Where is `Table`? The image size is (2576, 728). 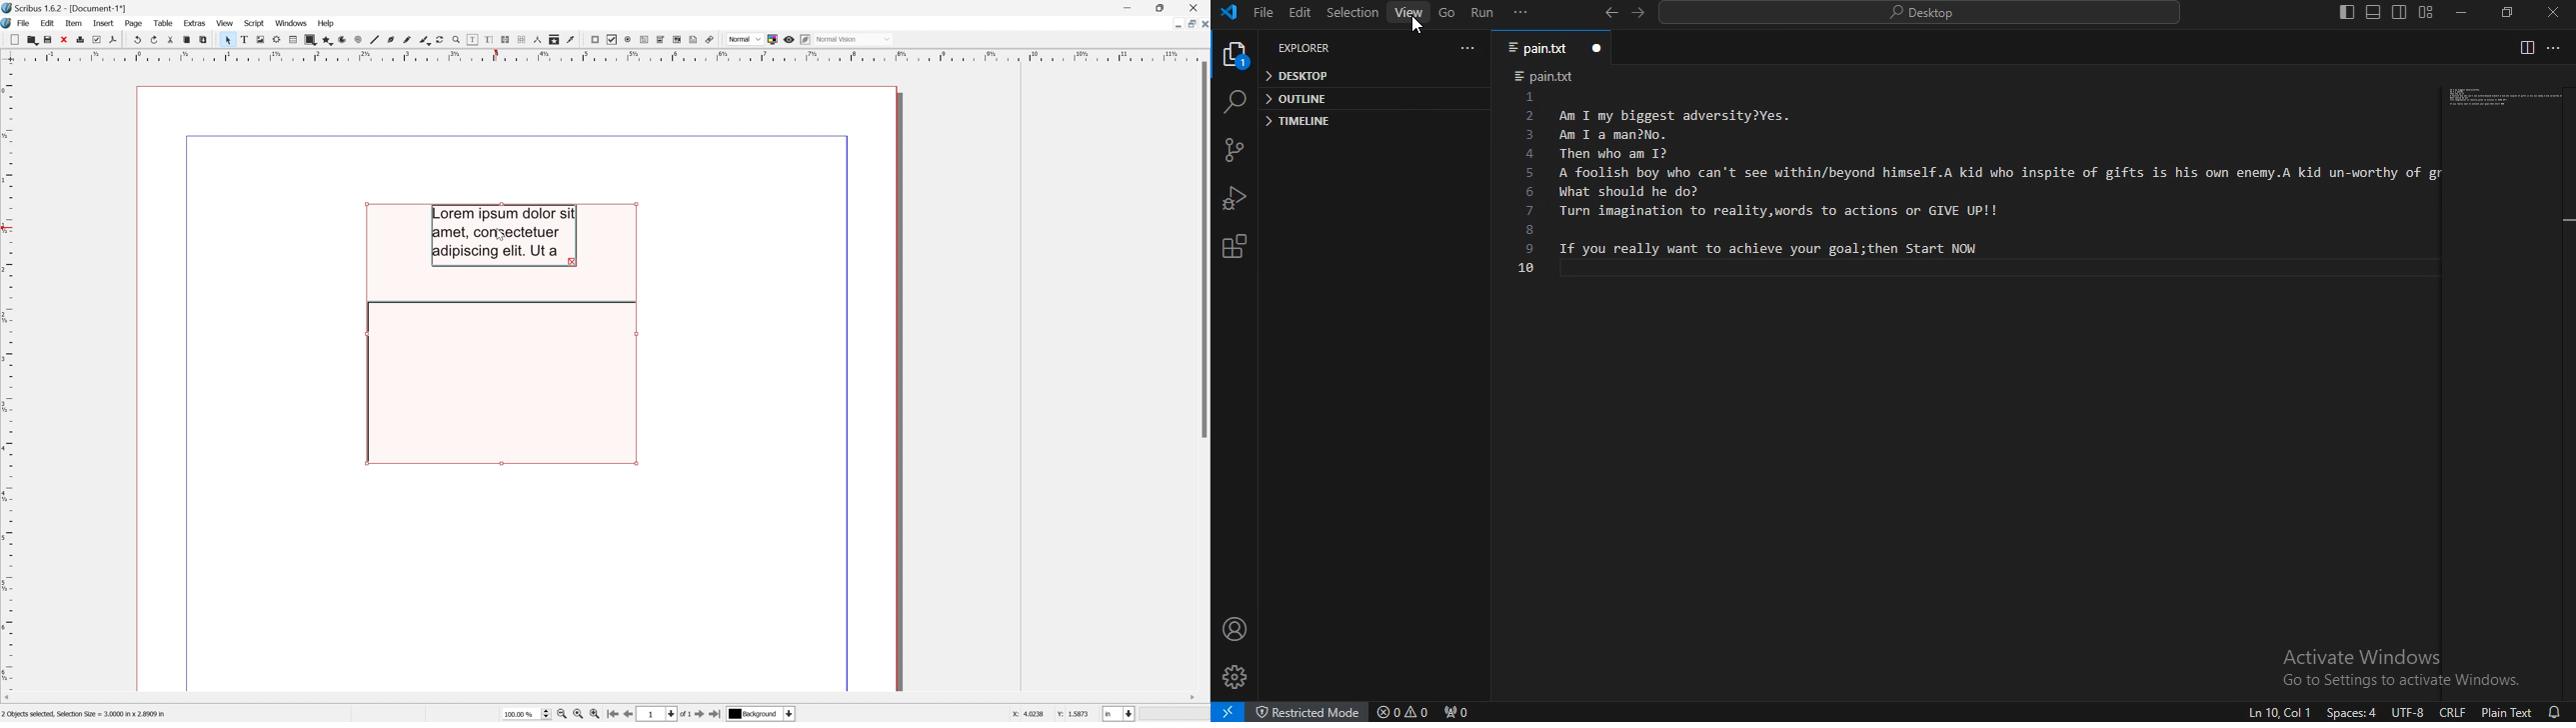
Table is located at coordinates (293, 39).